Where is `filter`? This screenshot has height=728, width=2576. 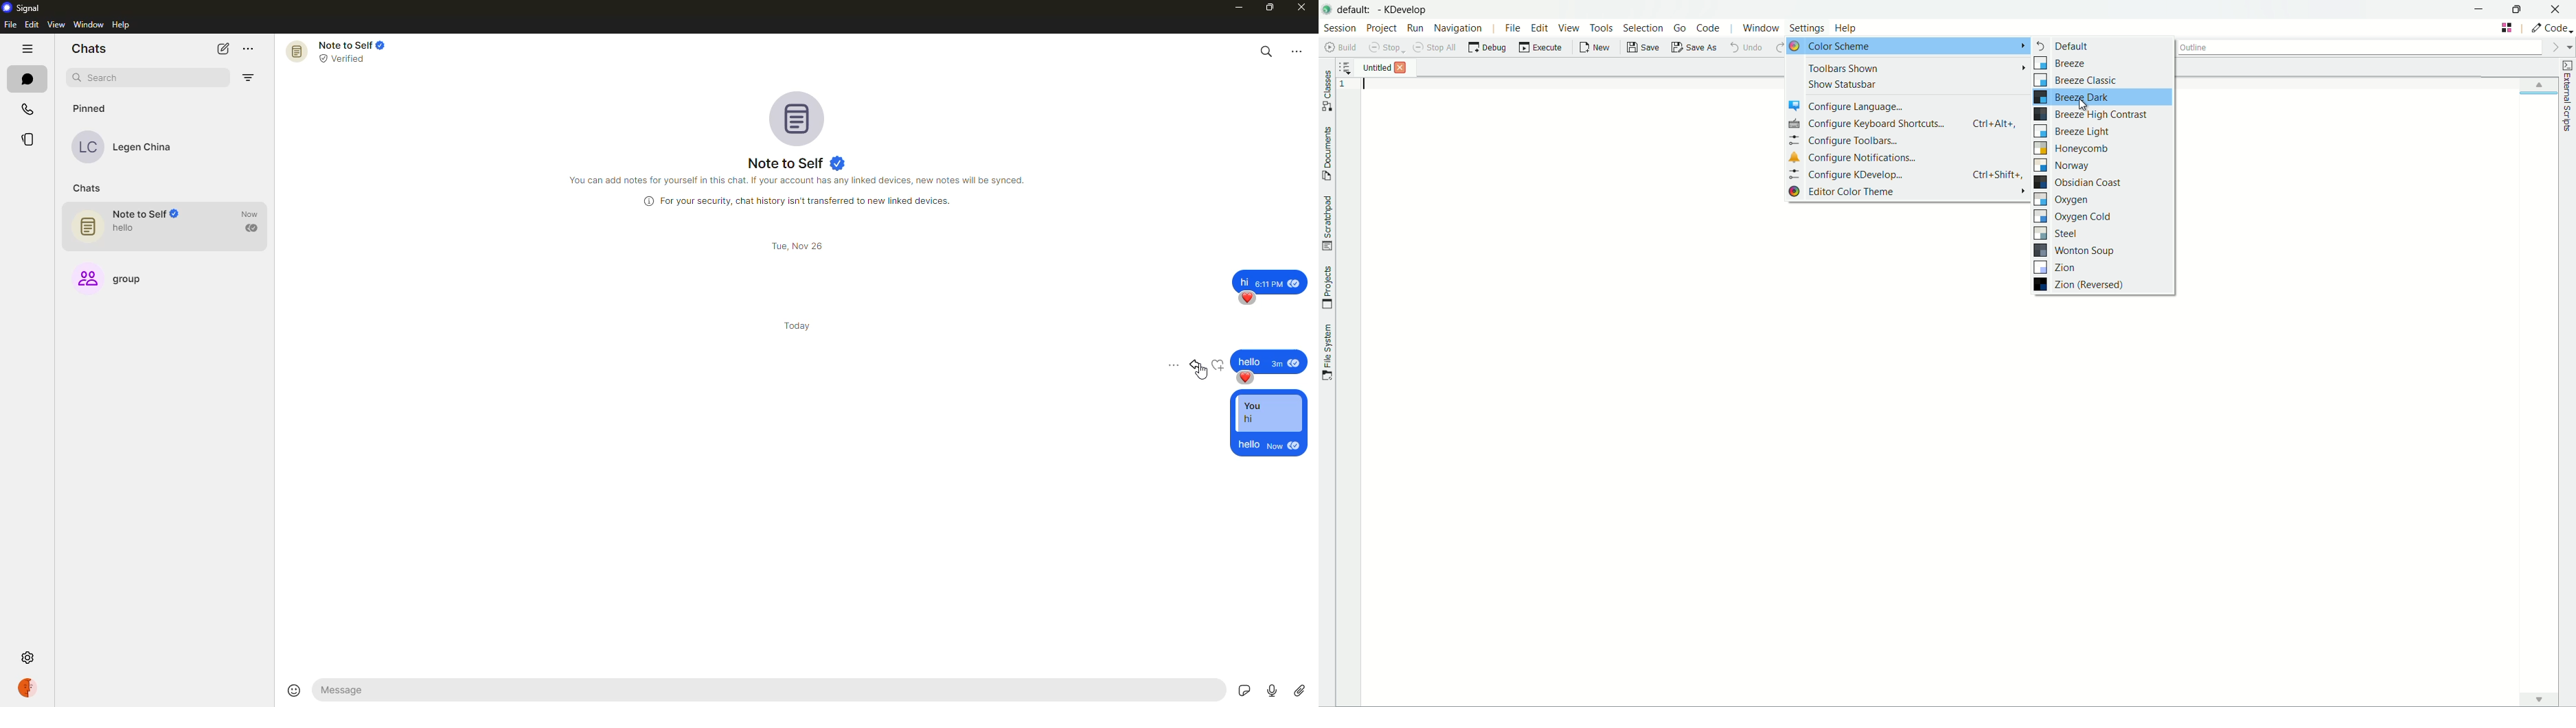 filter is located at coordinates (249, 80).